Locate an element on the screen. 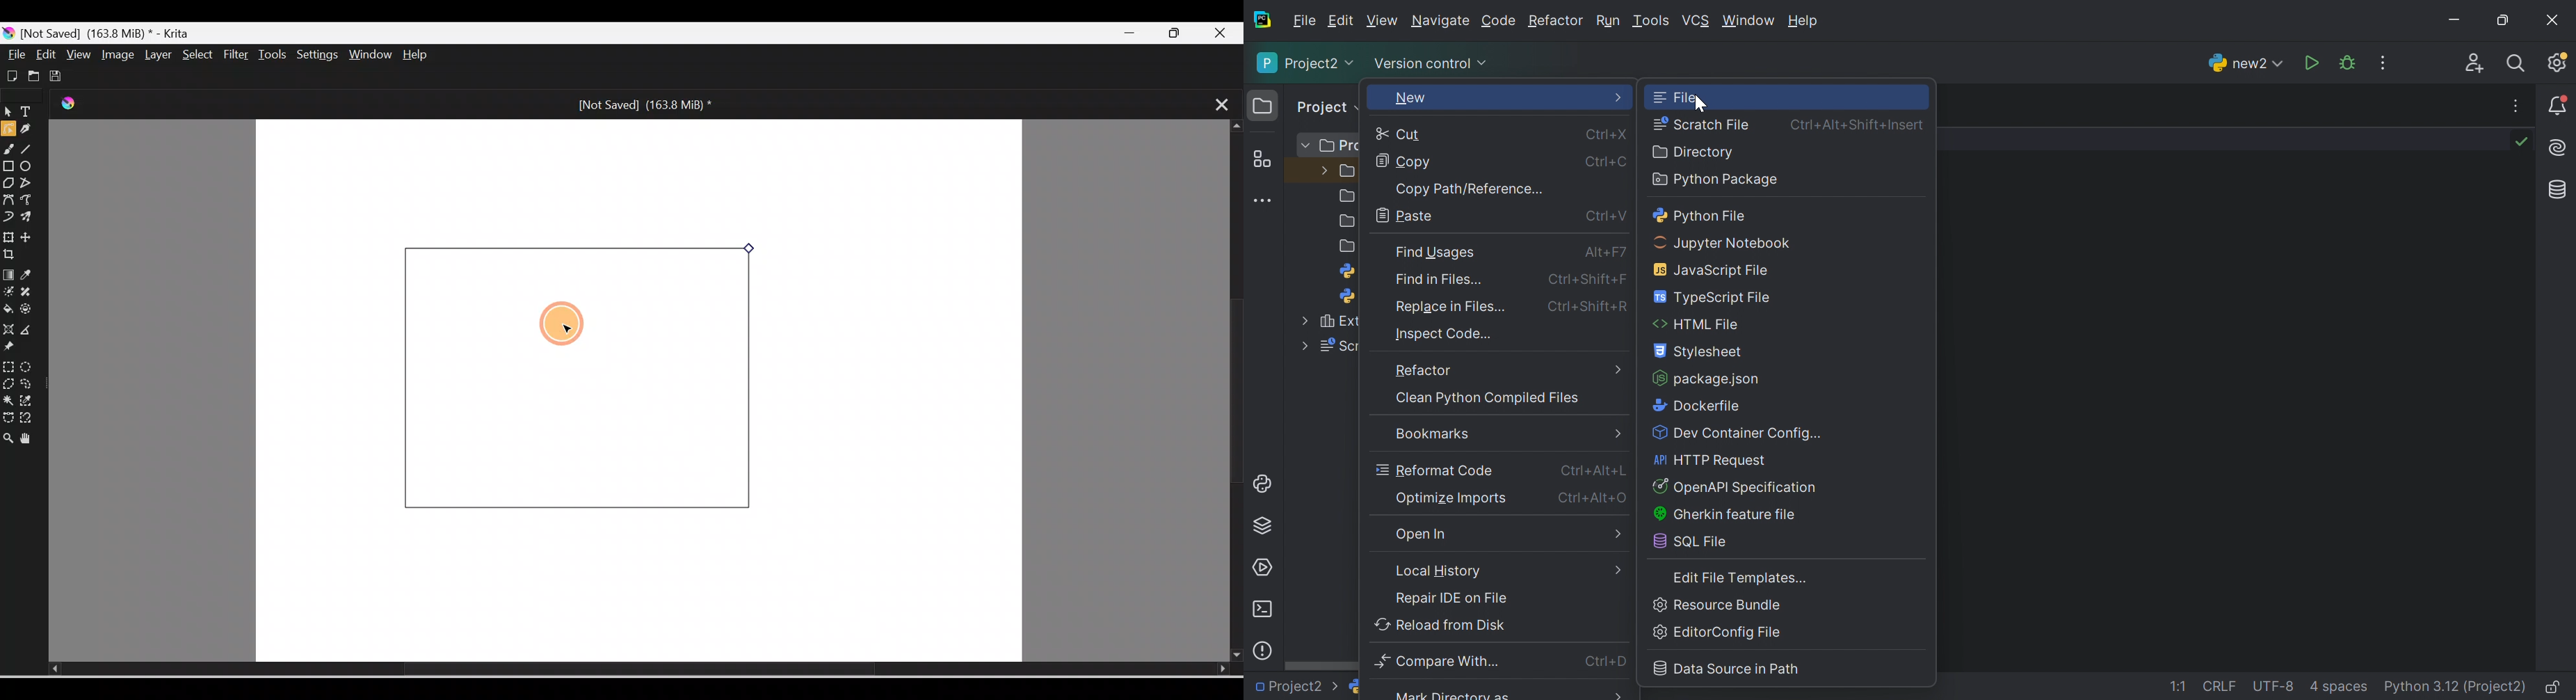 The image size is (2576, 700). Freehand path tool is located at coordinates (30, 201).